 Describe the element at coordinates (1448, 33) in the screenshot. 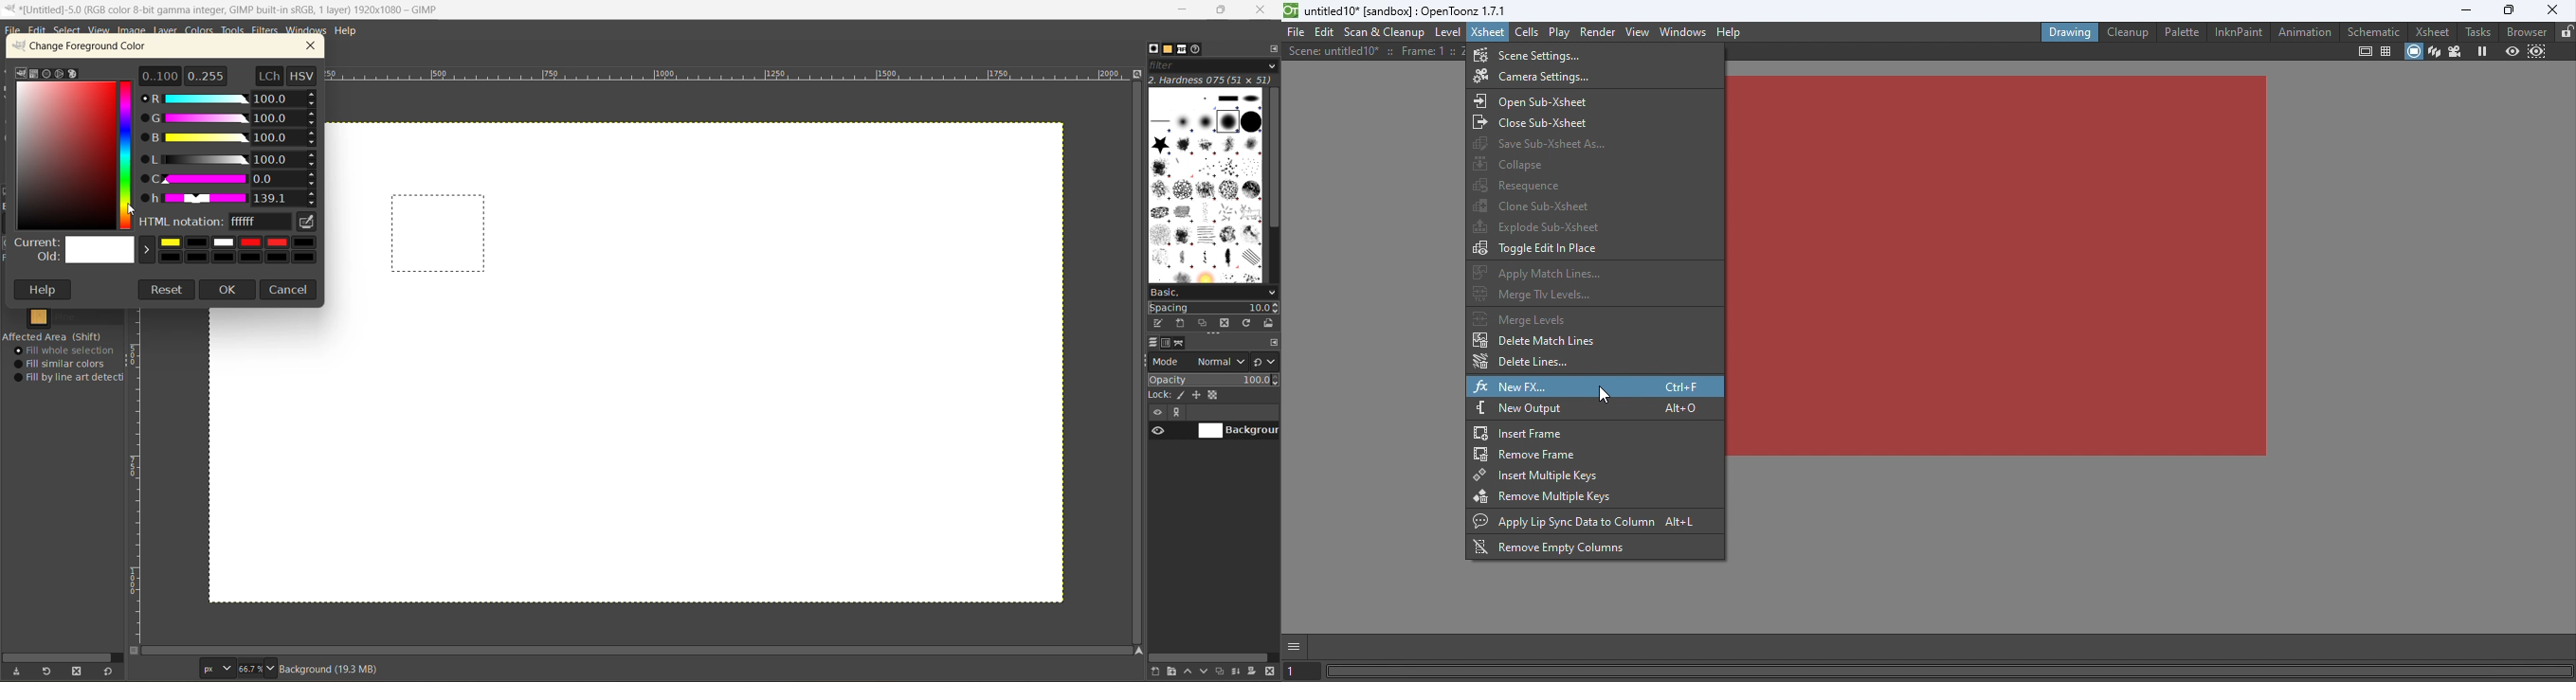

I see `Level` at that location.